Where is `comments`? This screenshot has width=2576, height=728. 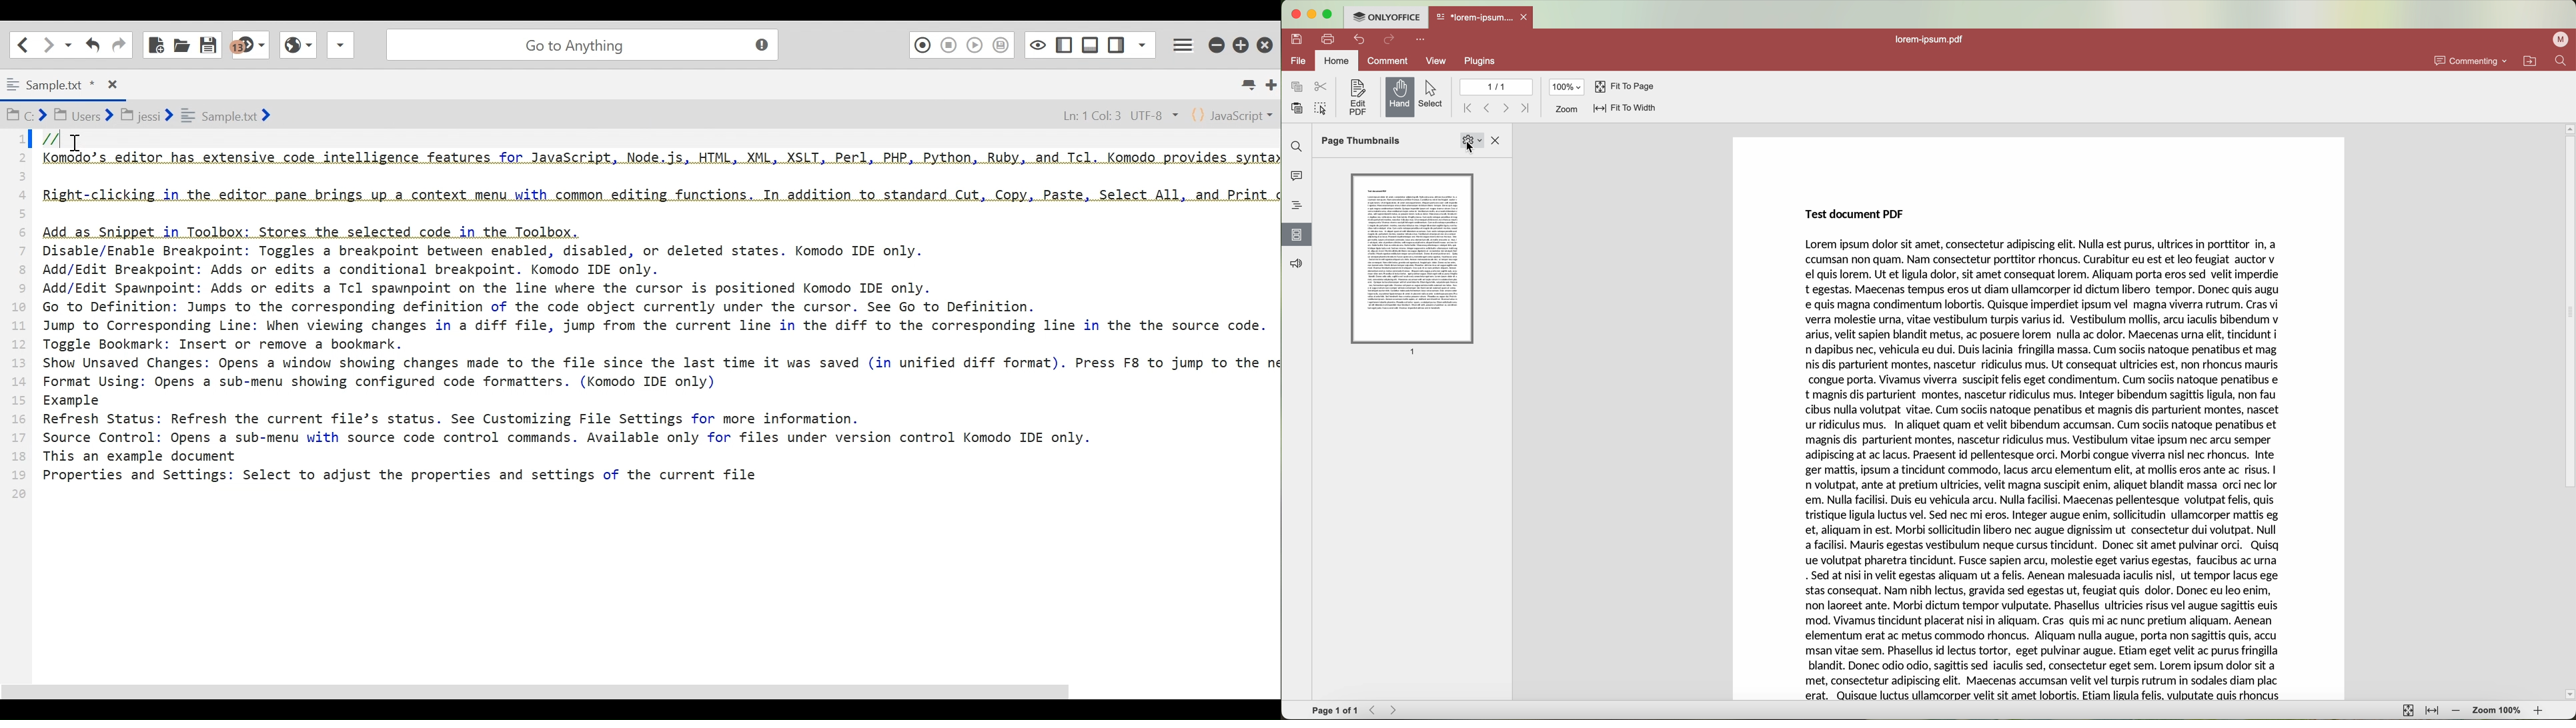
comments is located at coordinates (1297, 178).